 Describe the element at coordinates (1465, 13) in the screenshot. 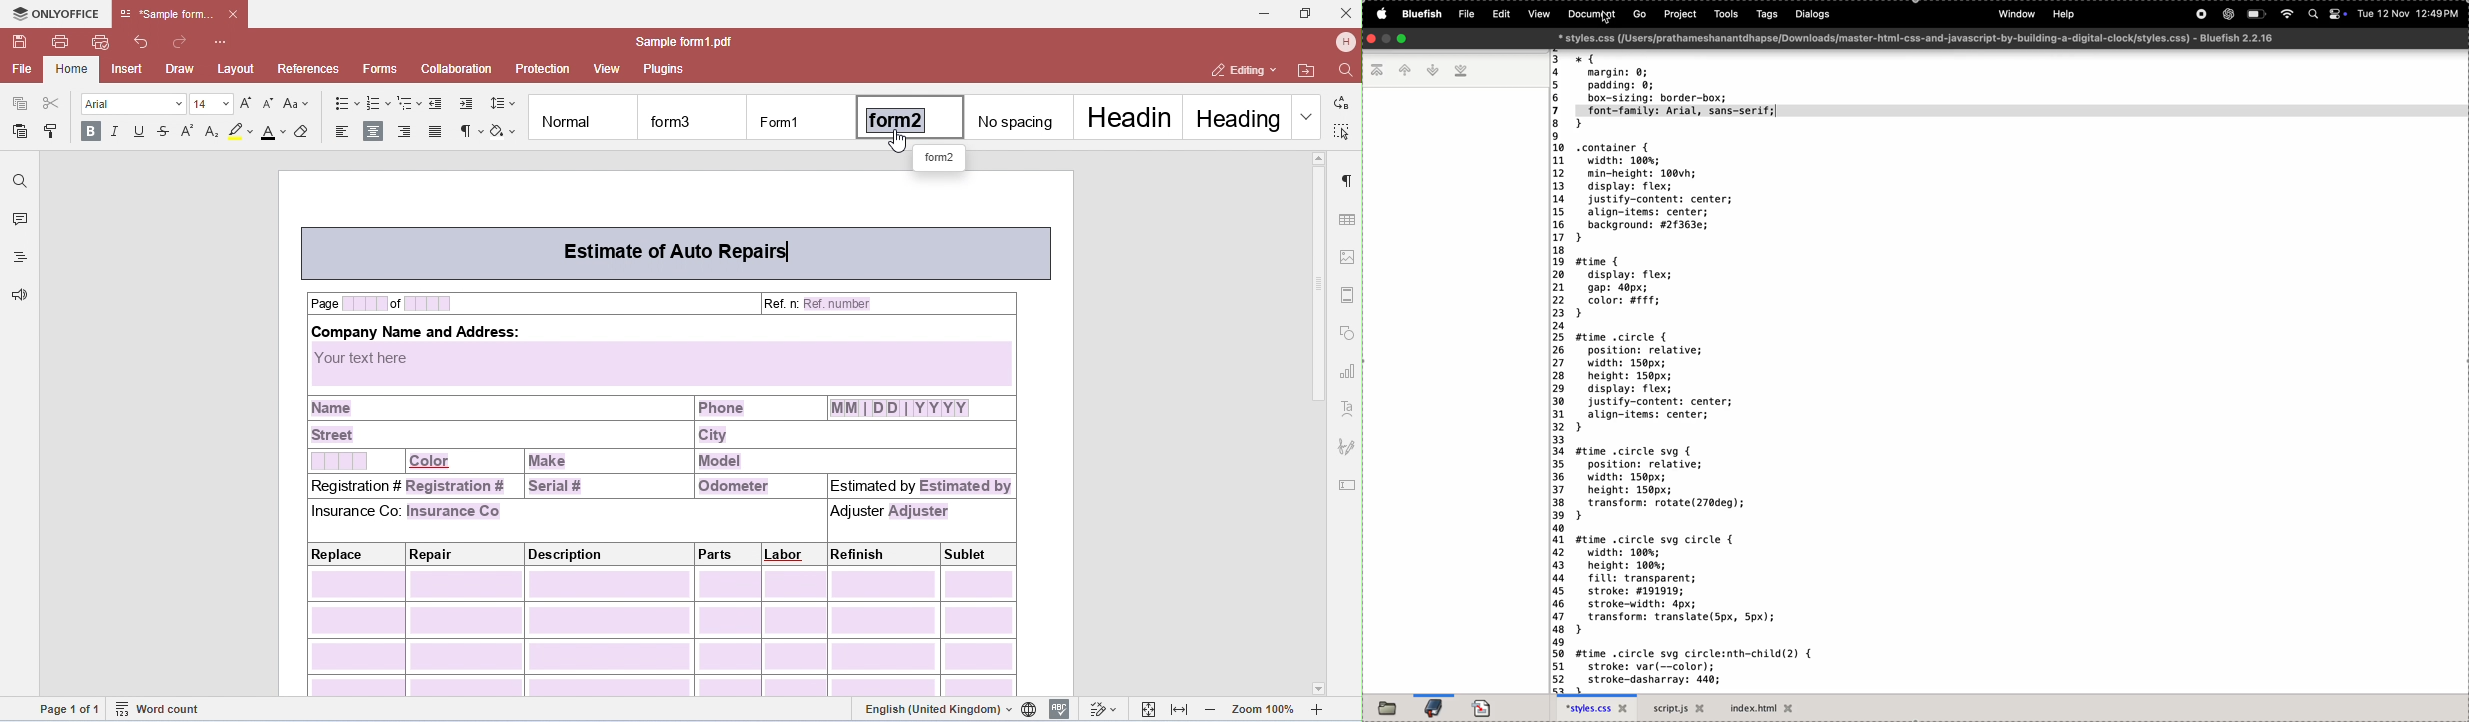

I see `file` at that location.